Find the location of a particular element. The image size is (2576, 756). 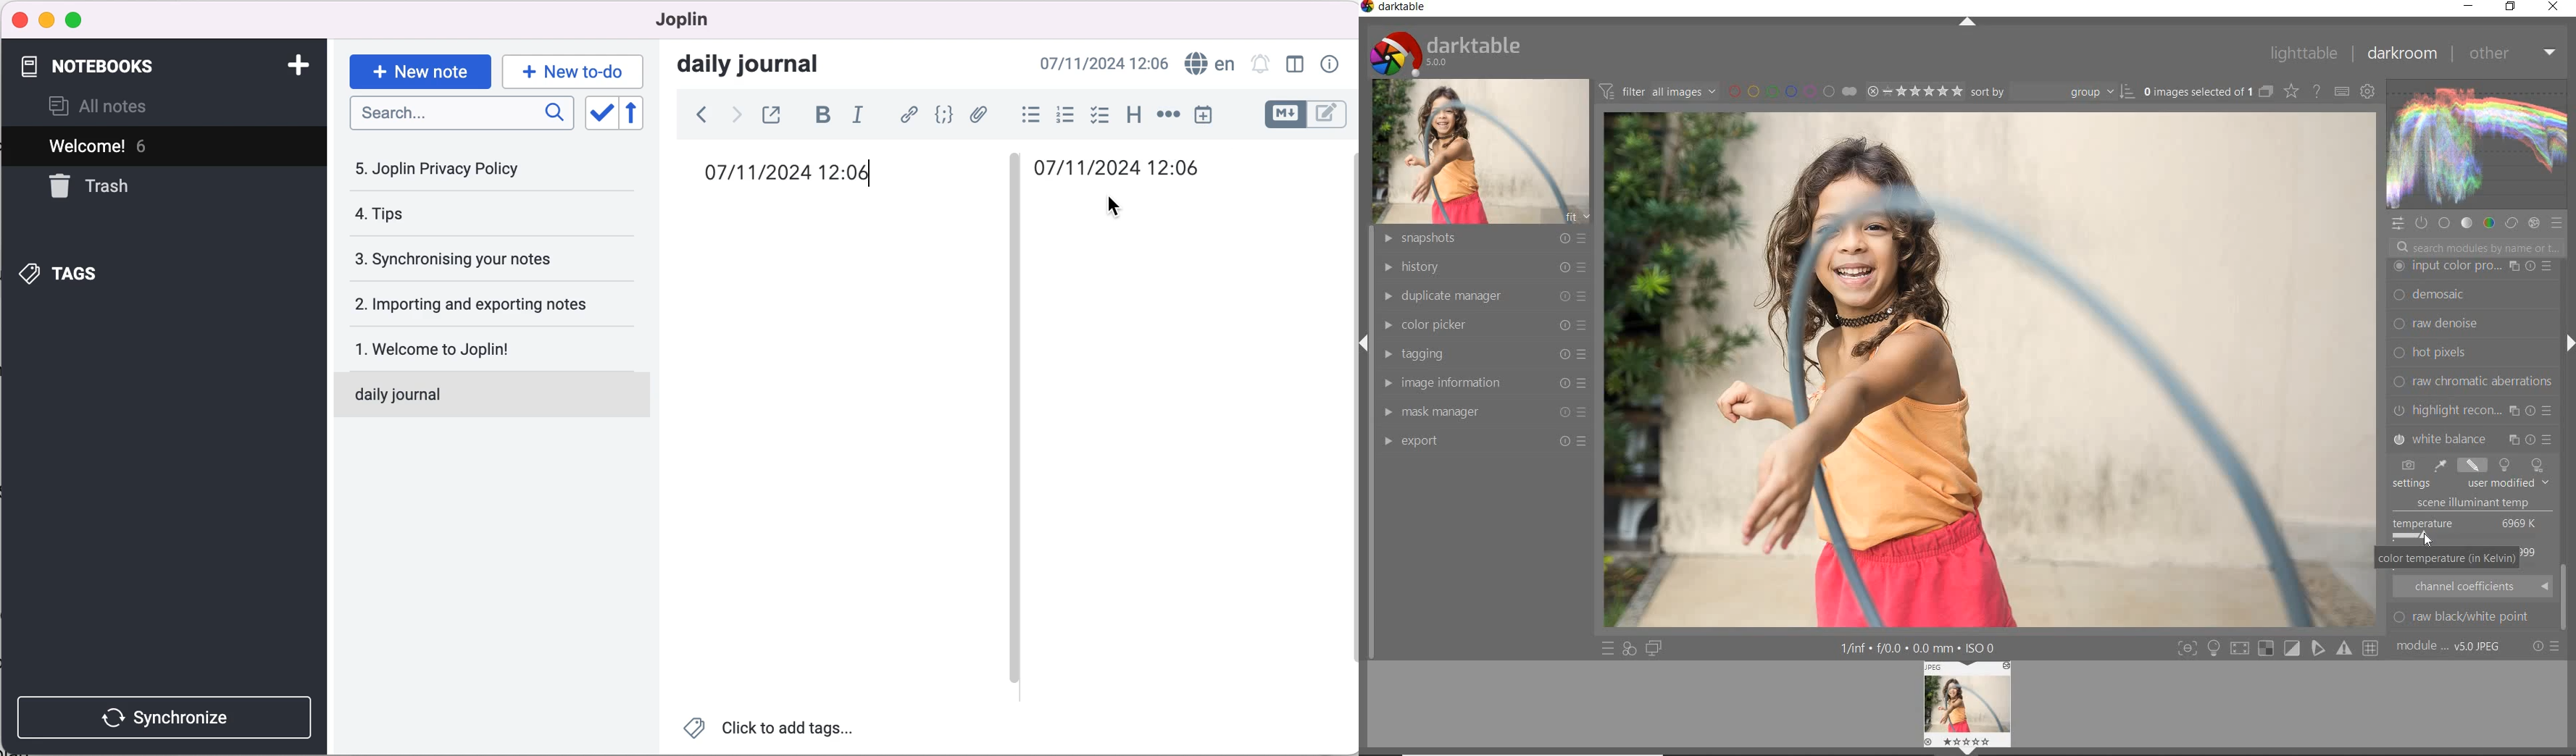

toggle mode  is located at coordinates (2268, 650).